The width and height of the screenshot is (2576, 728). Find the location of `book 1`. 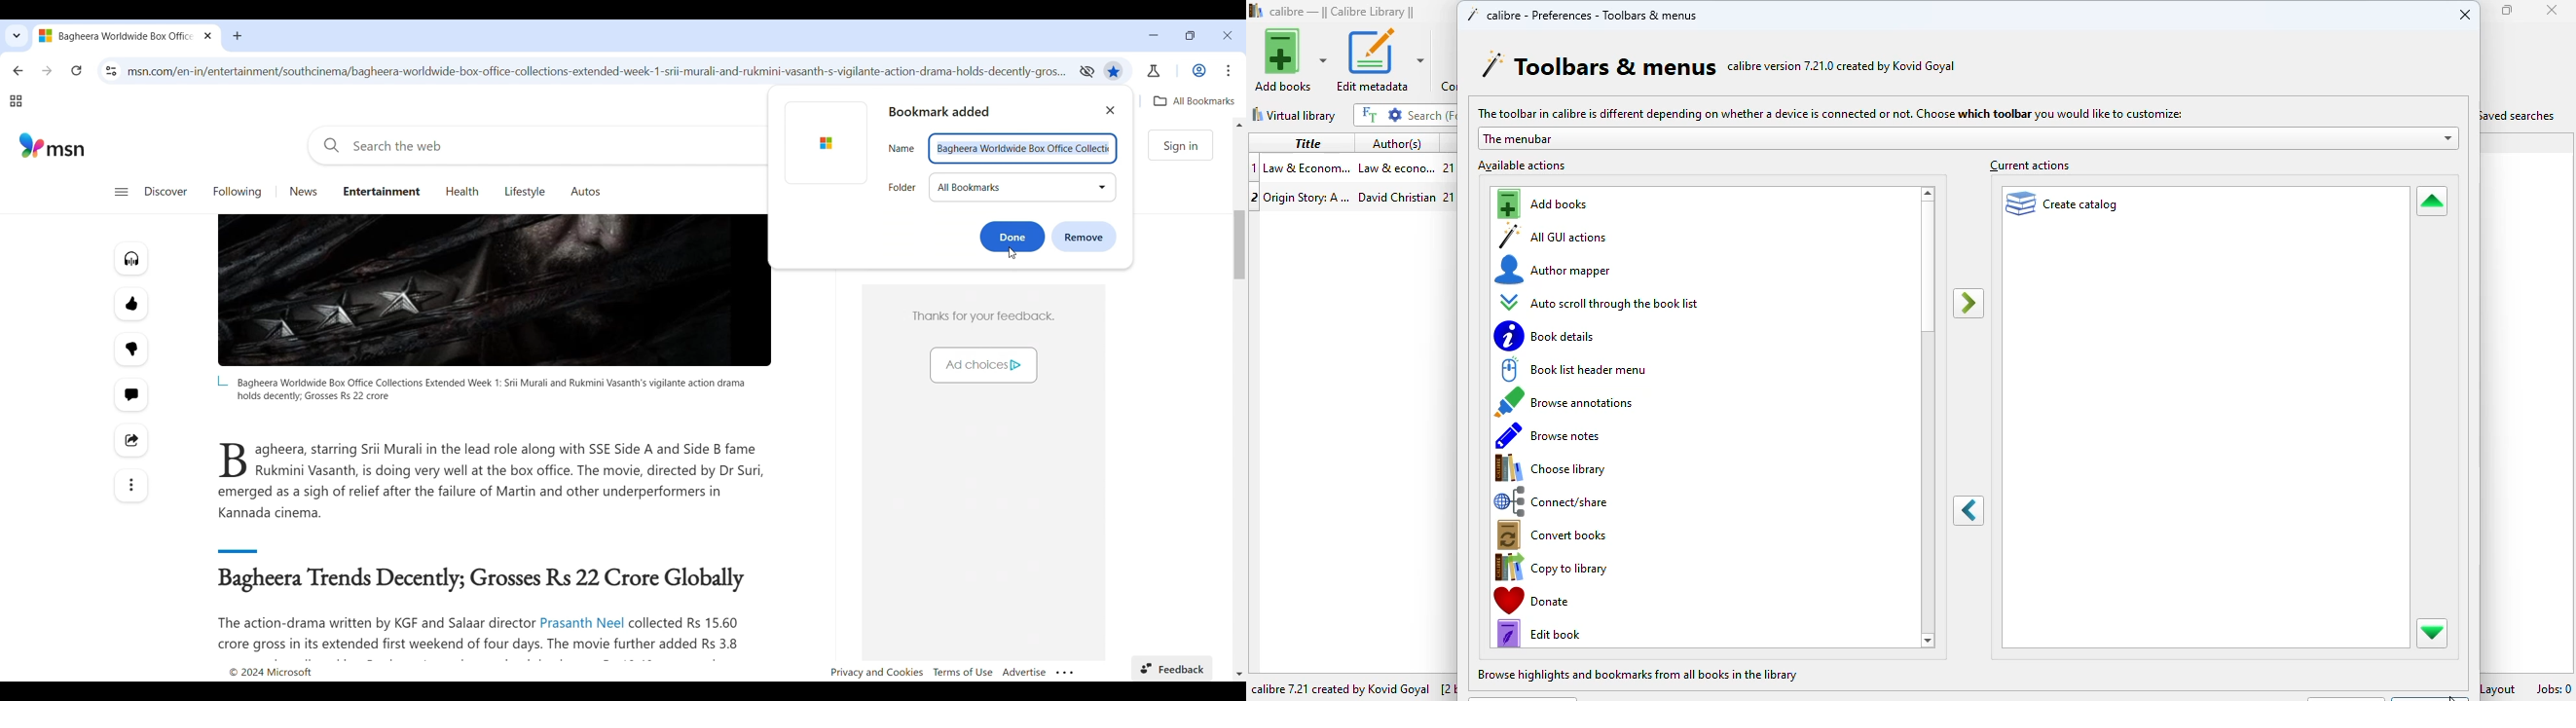

book 1 is located at coordinates (1350, 166).